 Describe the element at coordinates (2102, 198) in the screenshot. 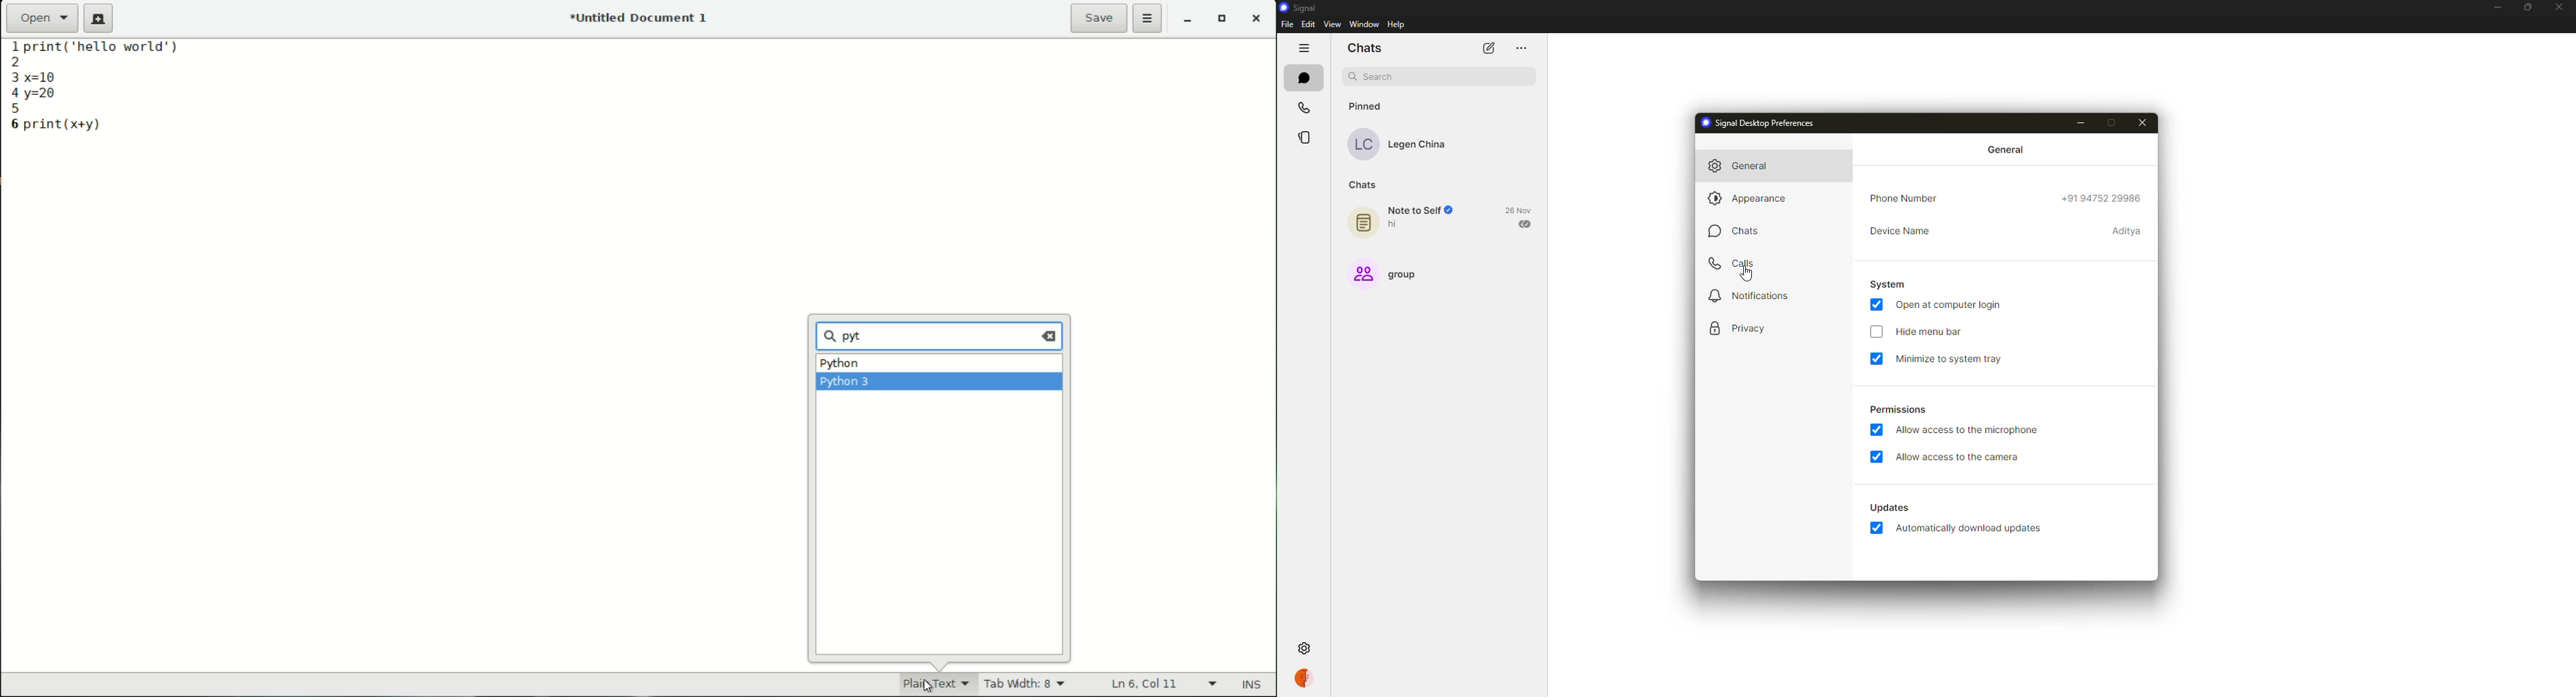

I see `phone number` at that location.